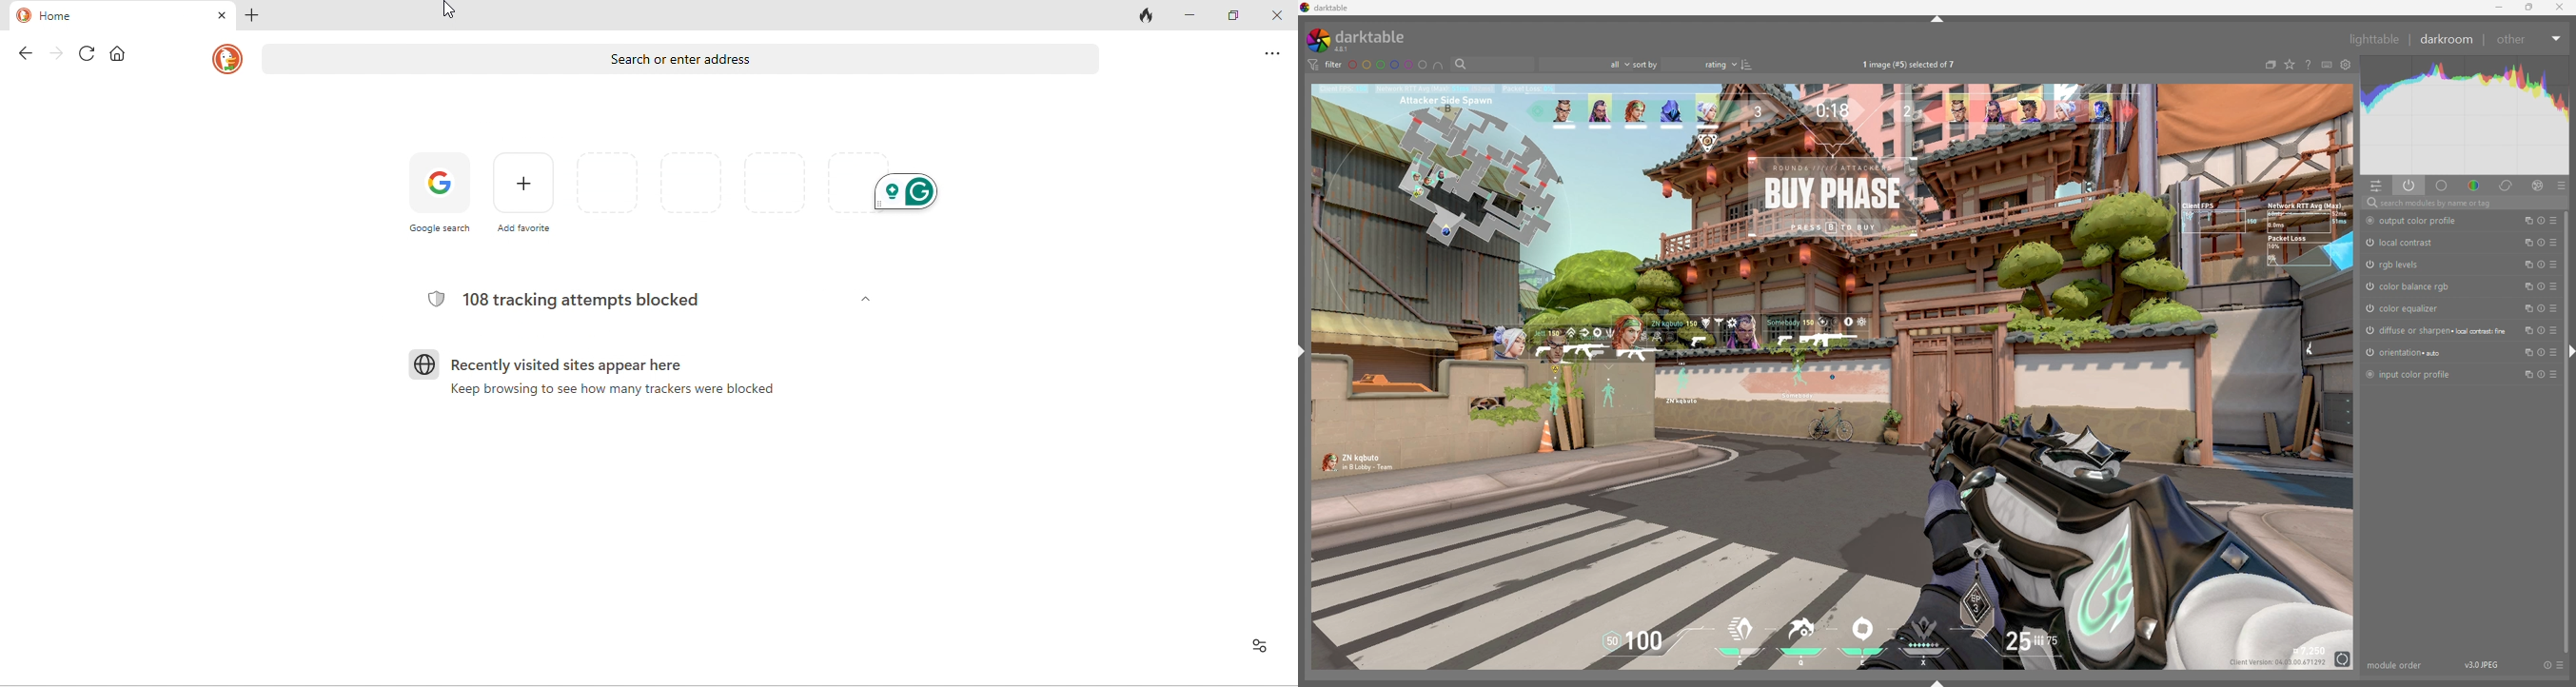  Describe the element at coordinates (1327, 8) in the screenshot. I see `darktable` at that location.